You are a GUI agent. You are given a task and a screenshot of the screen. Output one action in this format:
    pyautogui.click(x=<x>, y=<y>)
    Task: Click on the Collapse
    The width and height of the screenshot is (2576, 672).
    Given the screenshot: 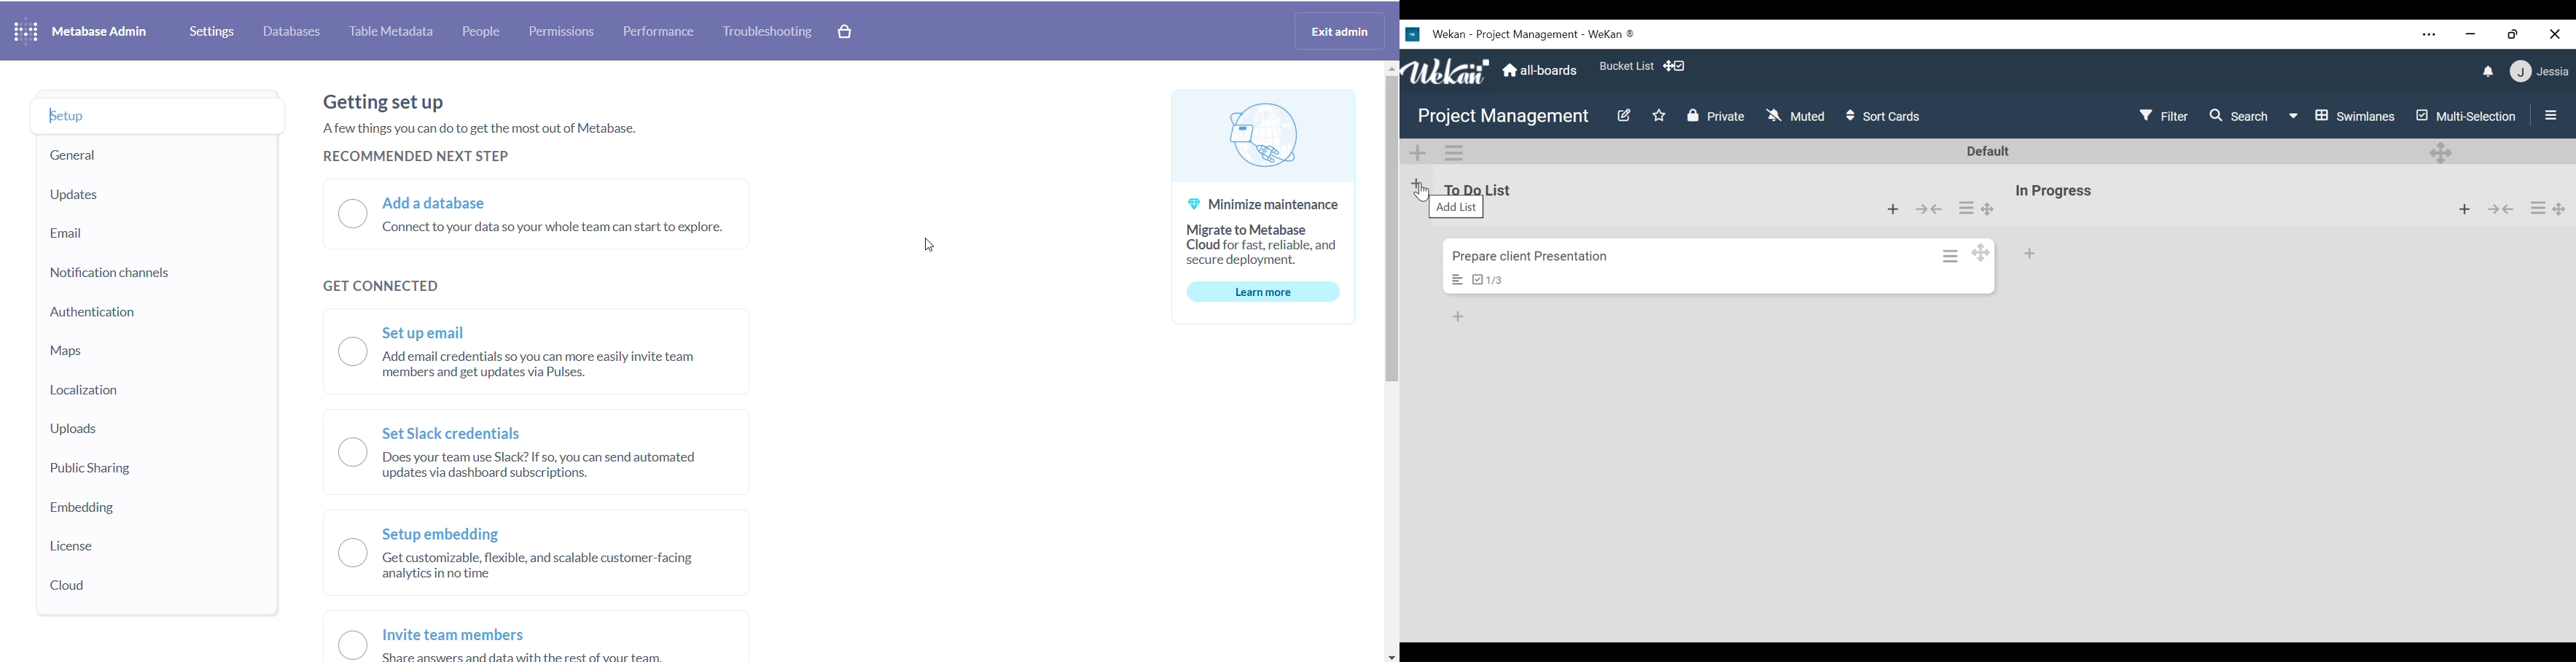 What is the action you would take?
    pyautogui.click(x=1927, y=208)
    